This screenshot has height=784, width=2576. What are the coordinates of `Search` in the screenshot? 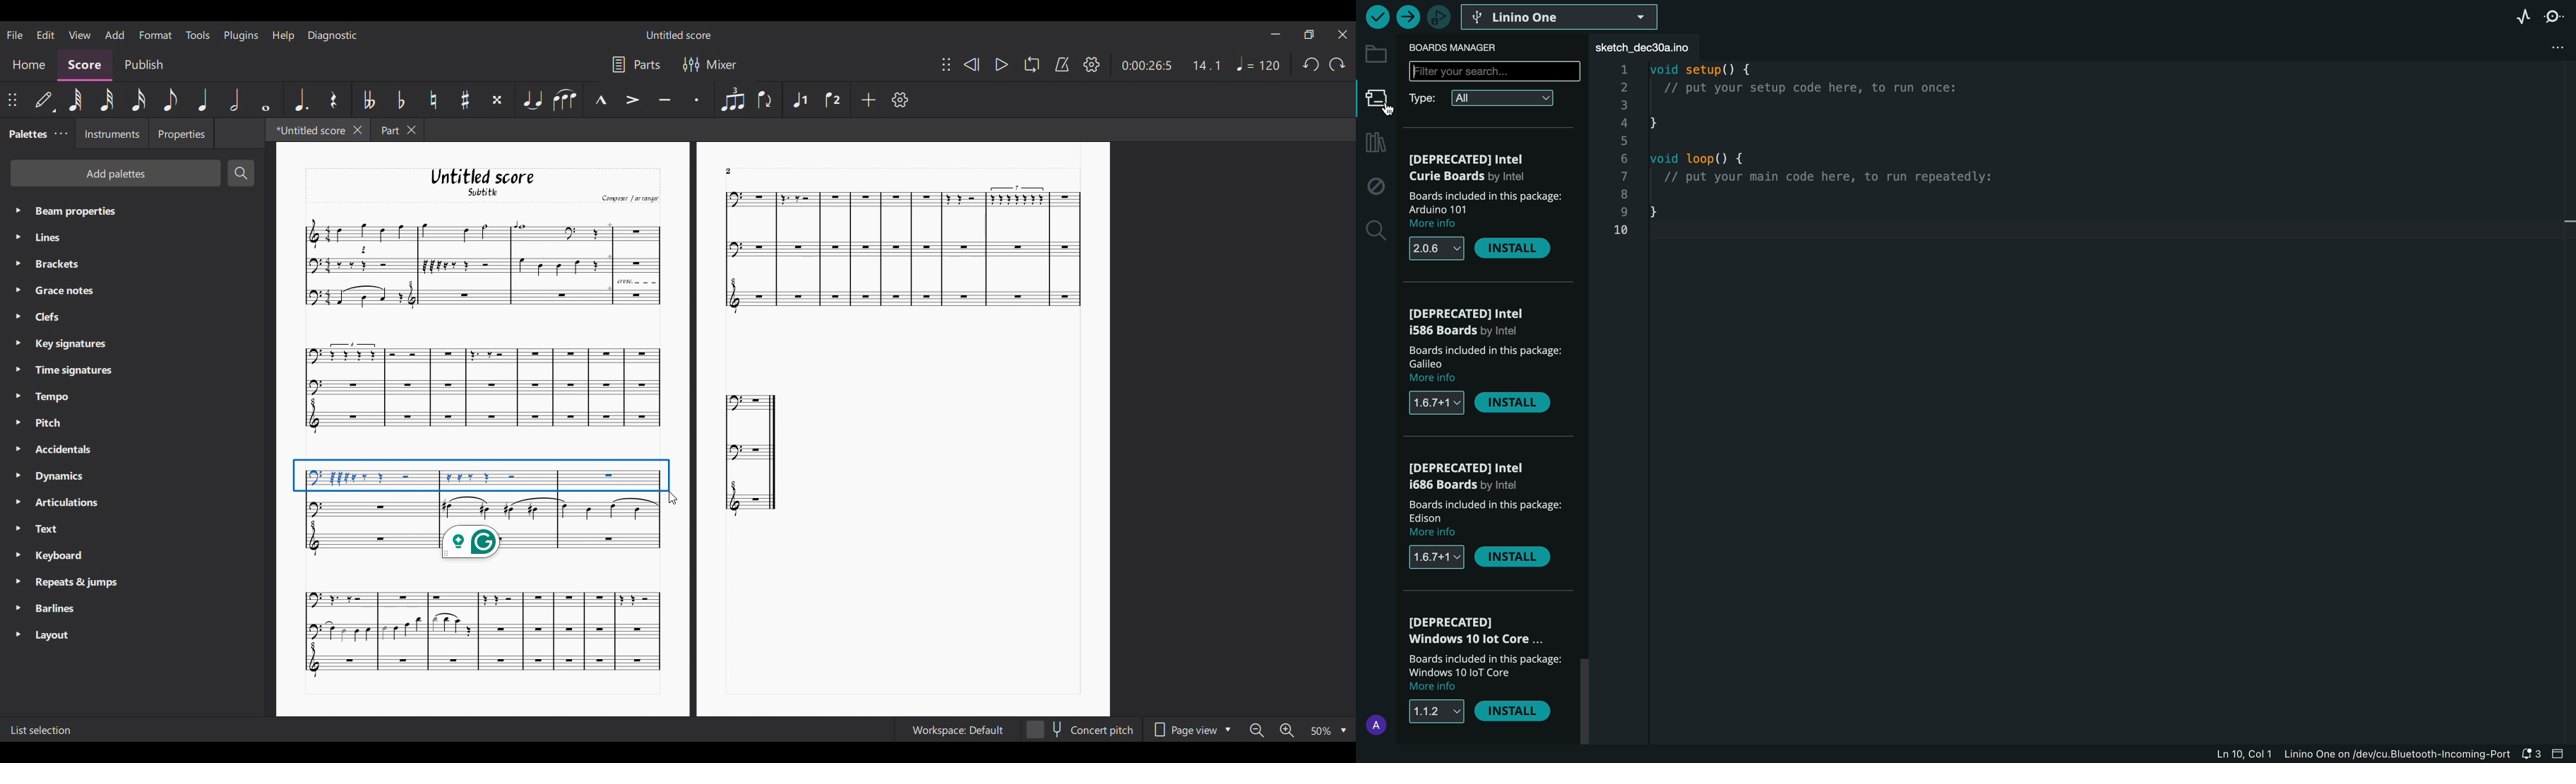 It's located at (241, 173).